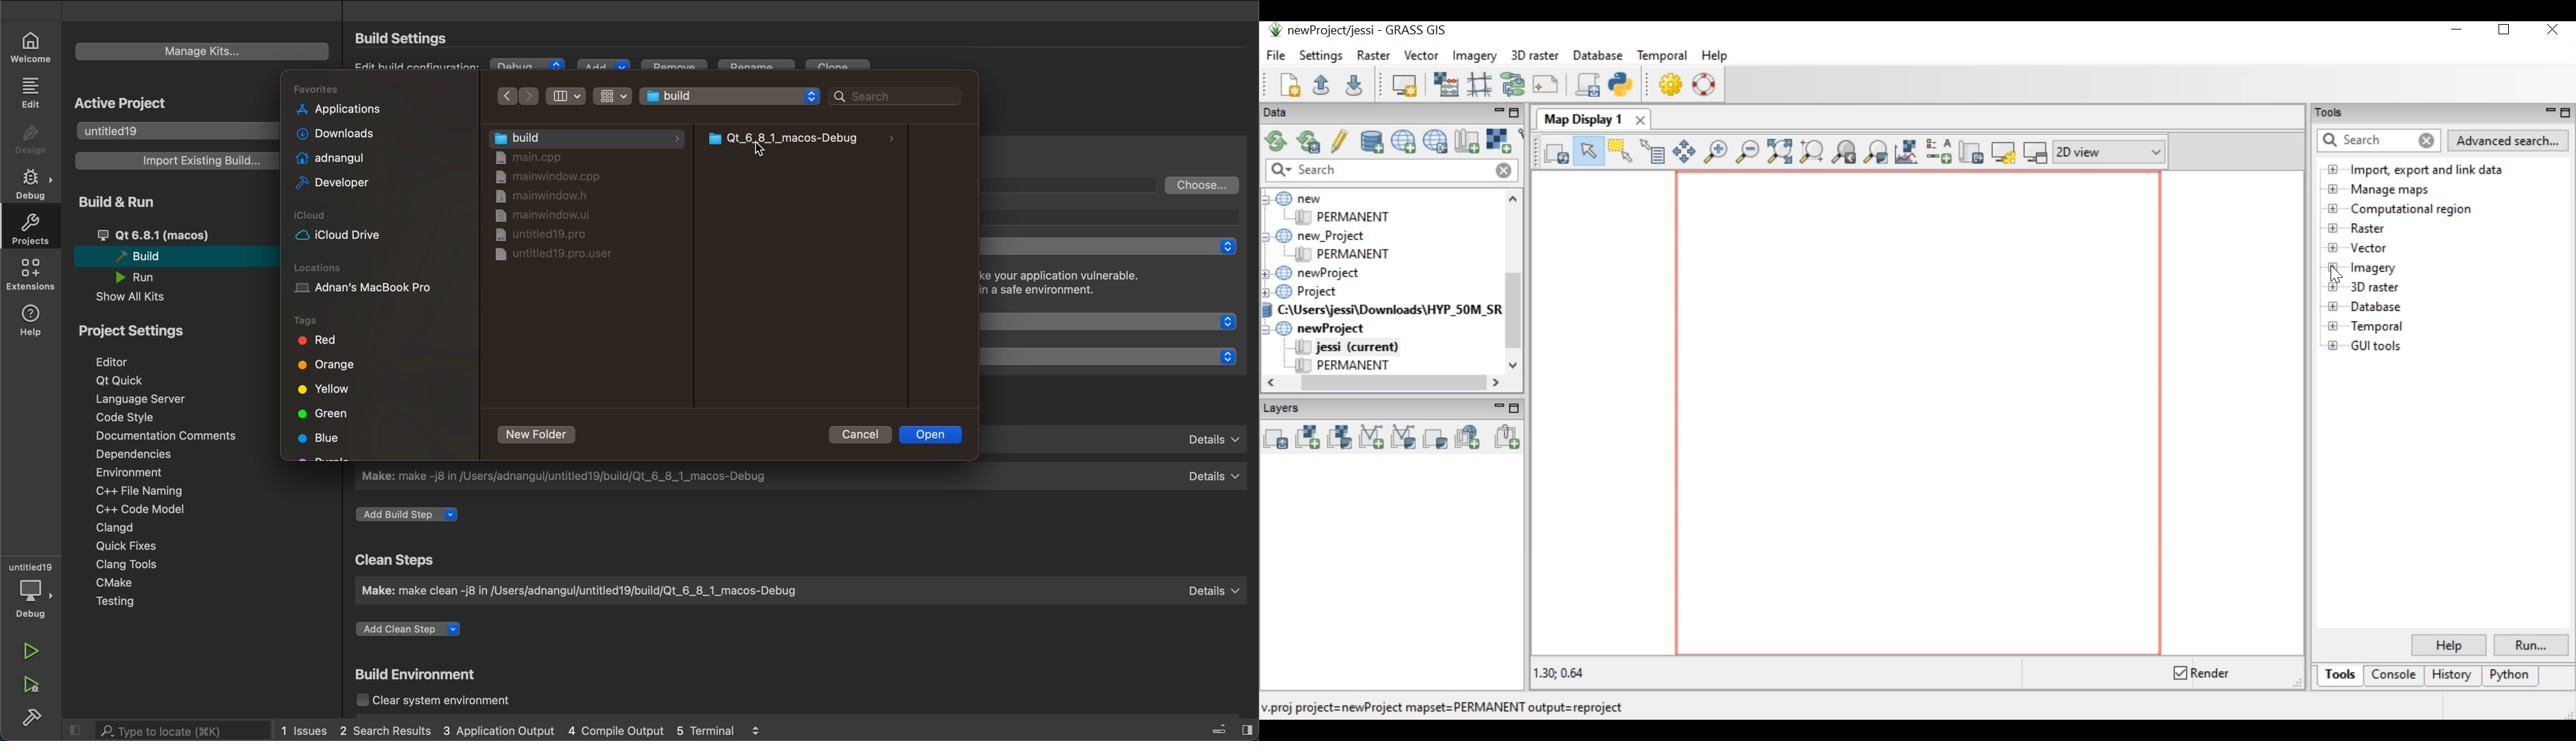 This screenshot has height=756, width=2576. I want to click on location, so click(377, 281).